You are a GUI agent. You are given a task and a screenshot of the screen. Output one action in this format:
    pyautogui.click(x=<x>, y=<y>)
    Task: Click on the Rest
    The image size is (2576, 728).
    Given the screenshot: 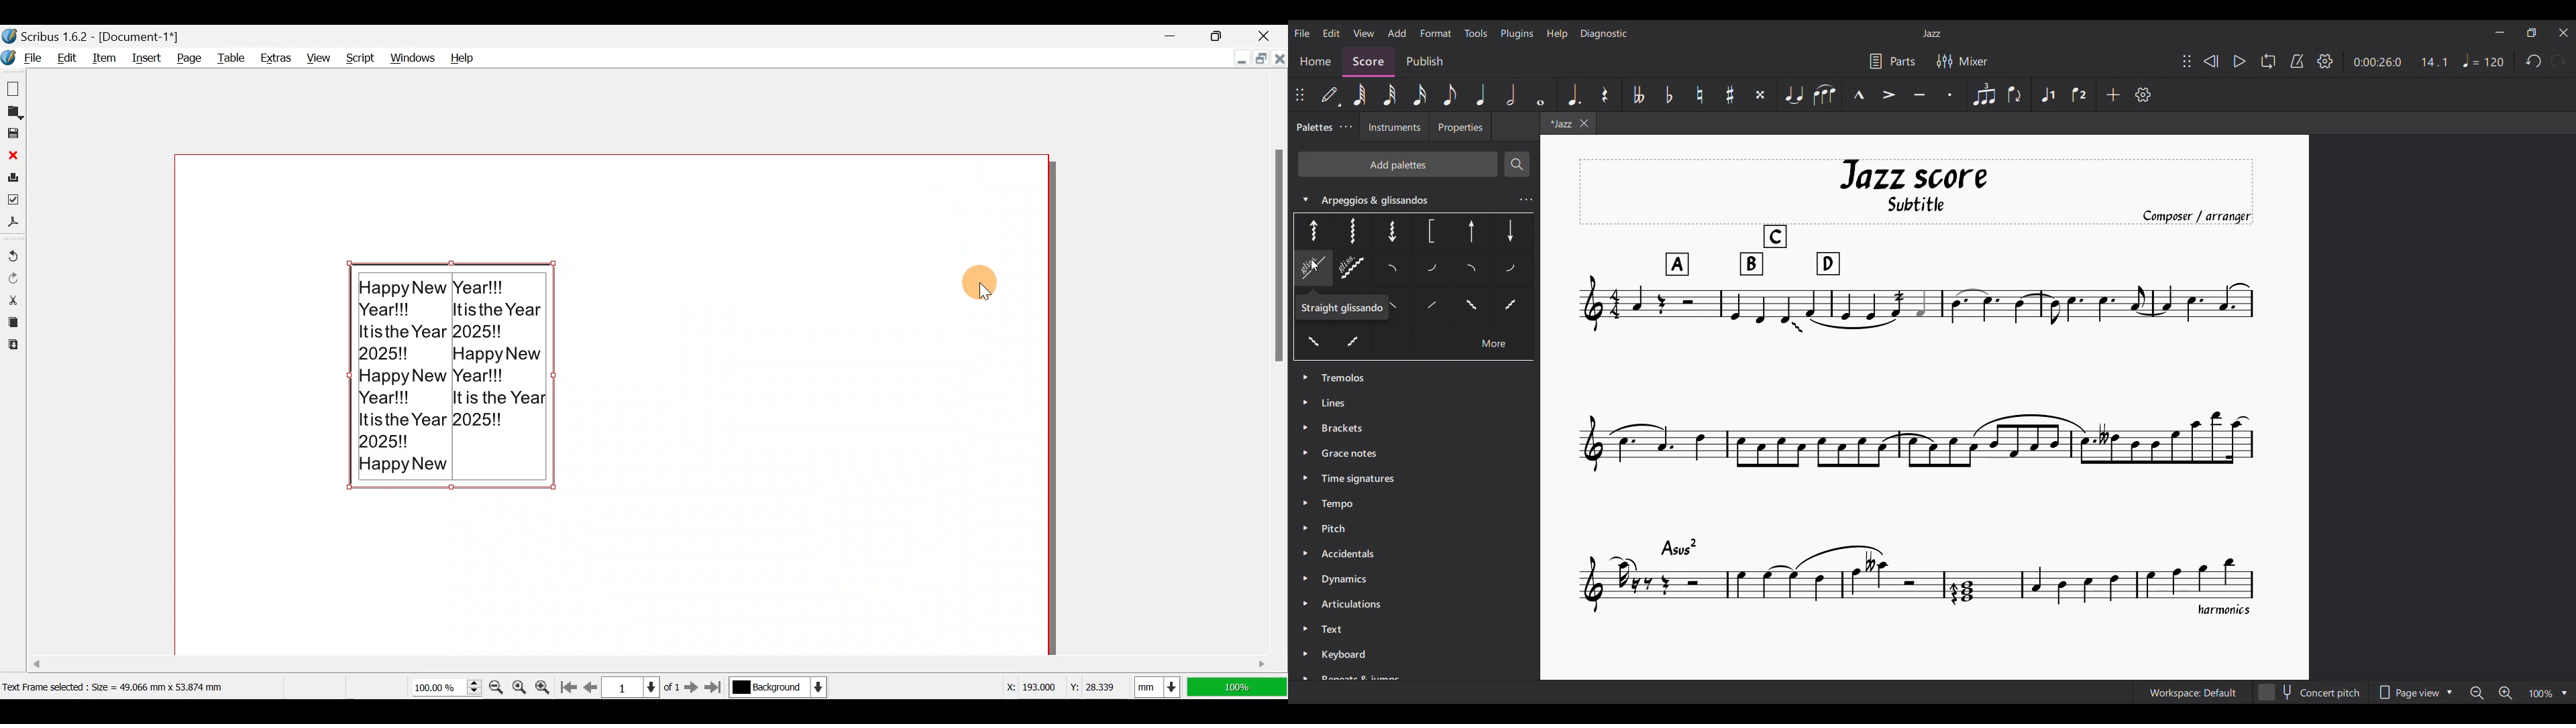 What is the action you would take?
    pyautogui.click(x=1605, y=95)
    